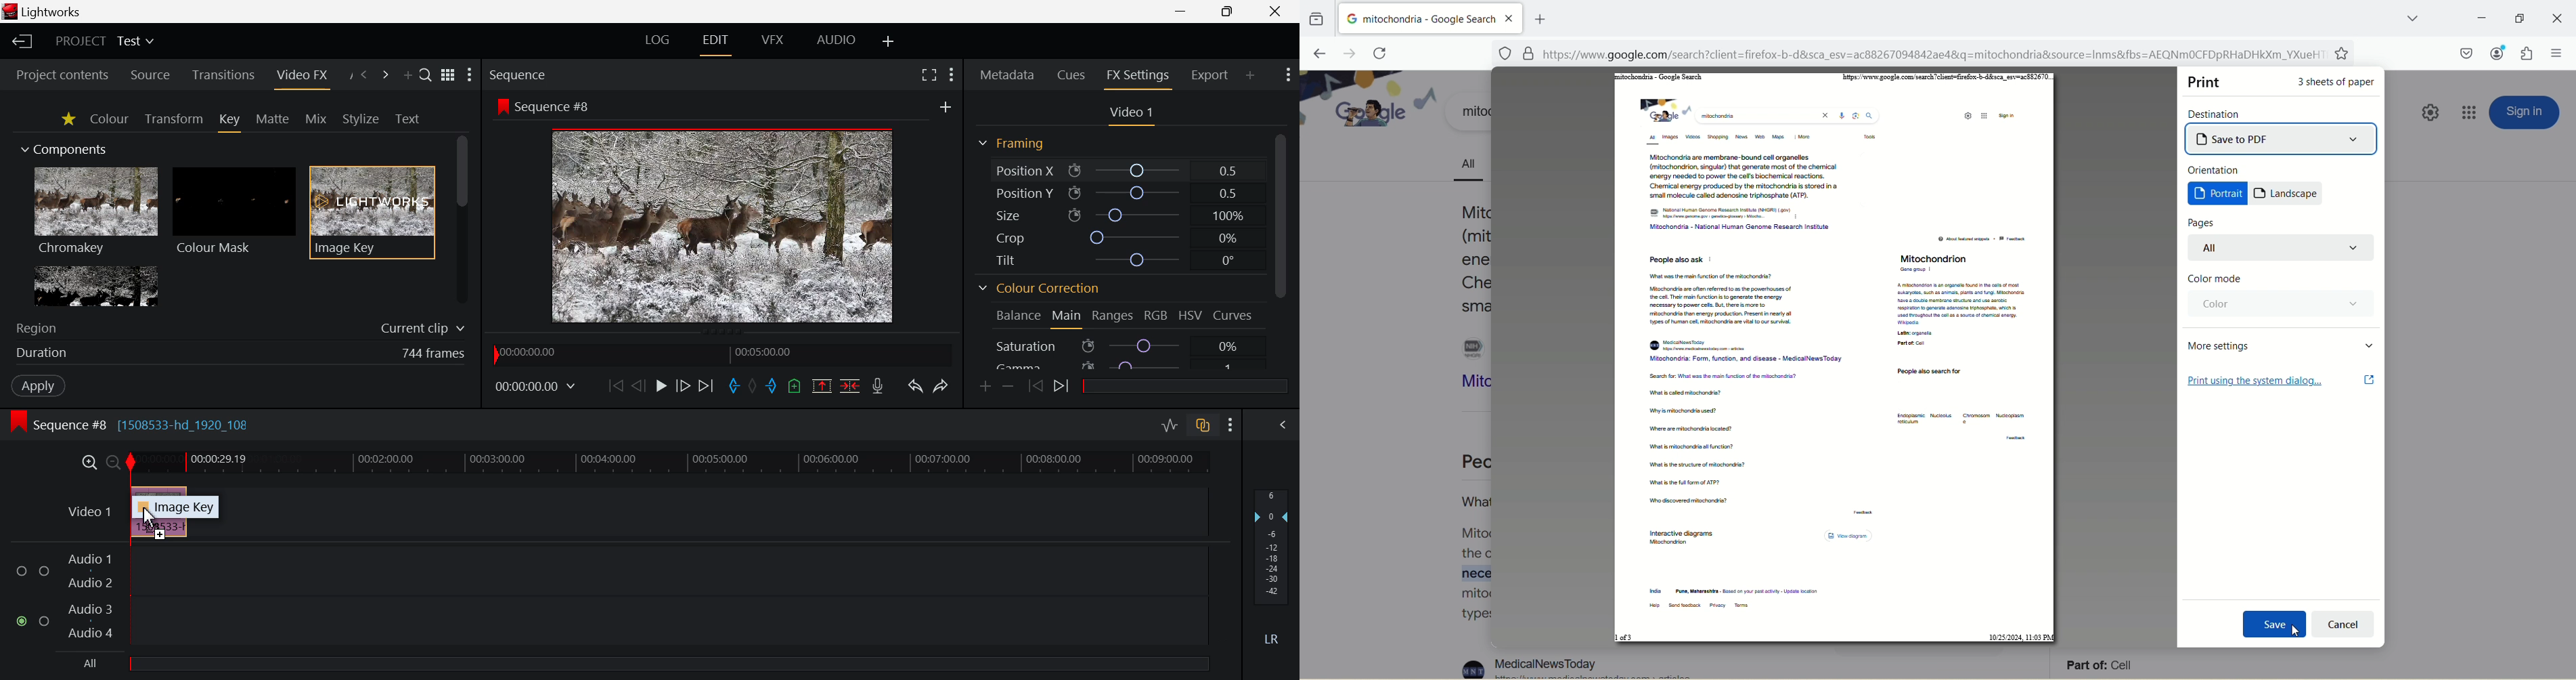  Describe the element at coordinates (1069, 75) in the screenshot. I see `Cues` at that location.